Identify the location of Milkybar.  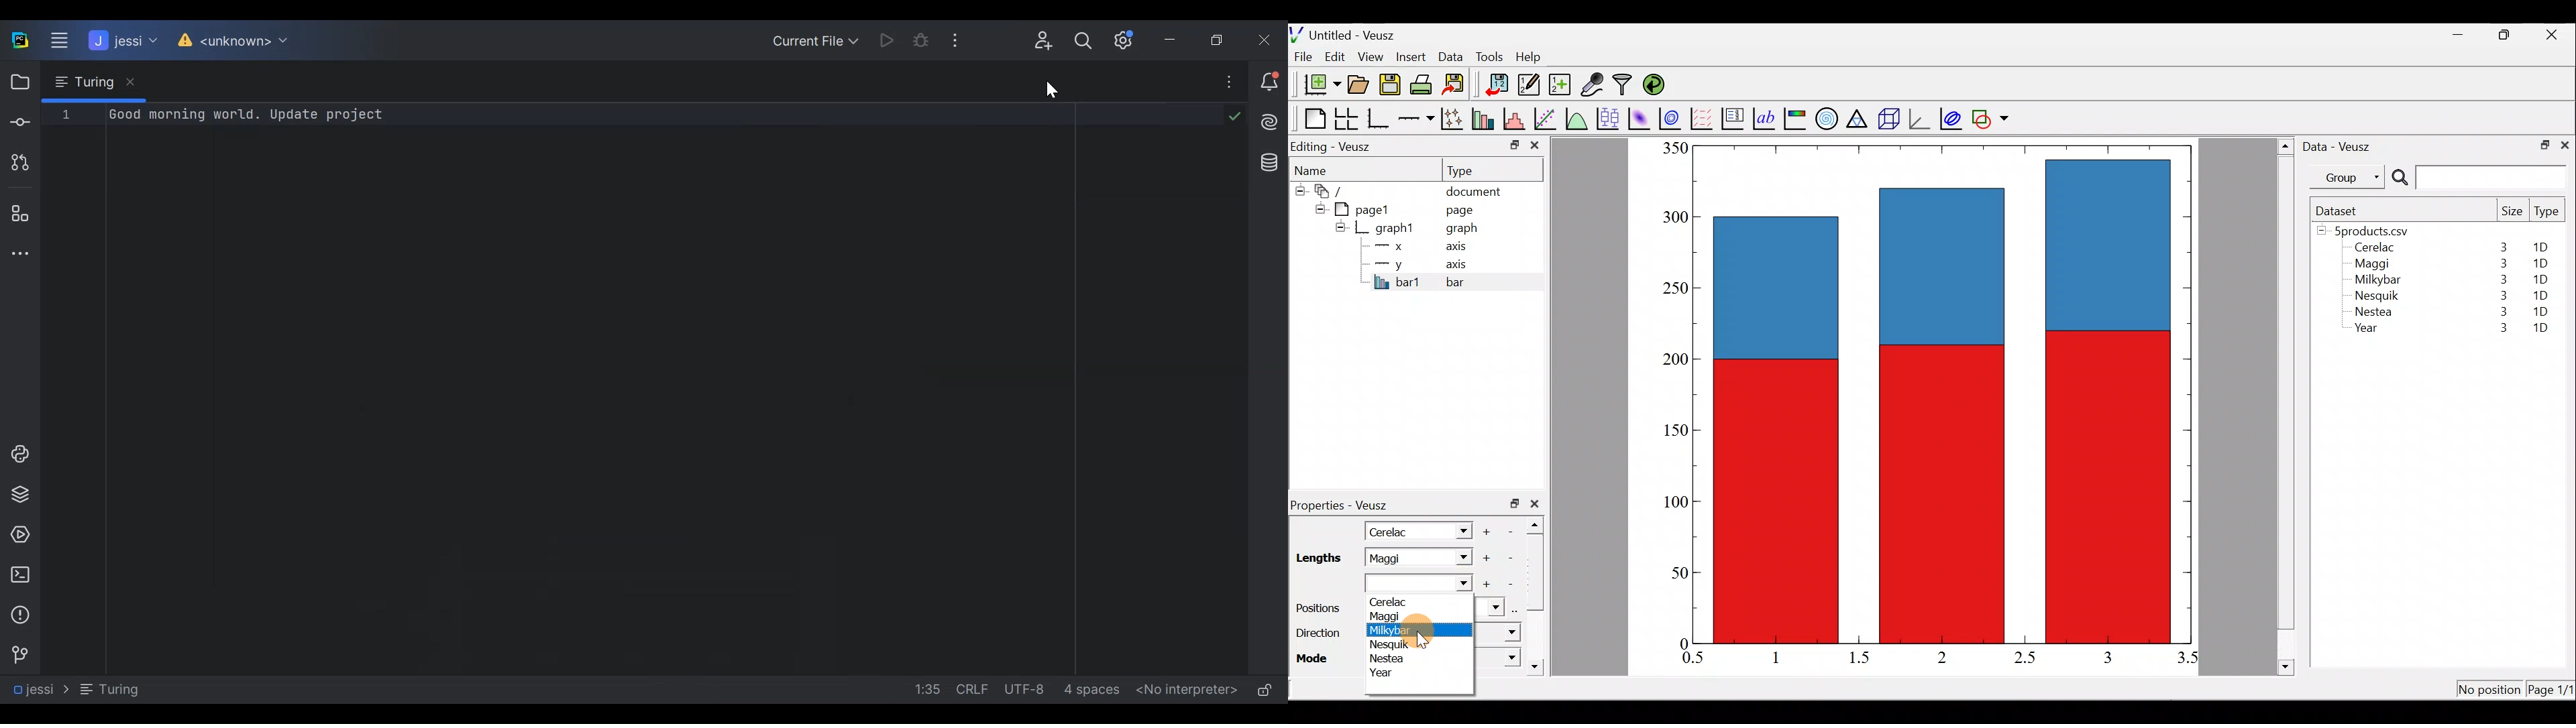
(1398, 630).